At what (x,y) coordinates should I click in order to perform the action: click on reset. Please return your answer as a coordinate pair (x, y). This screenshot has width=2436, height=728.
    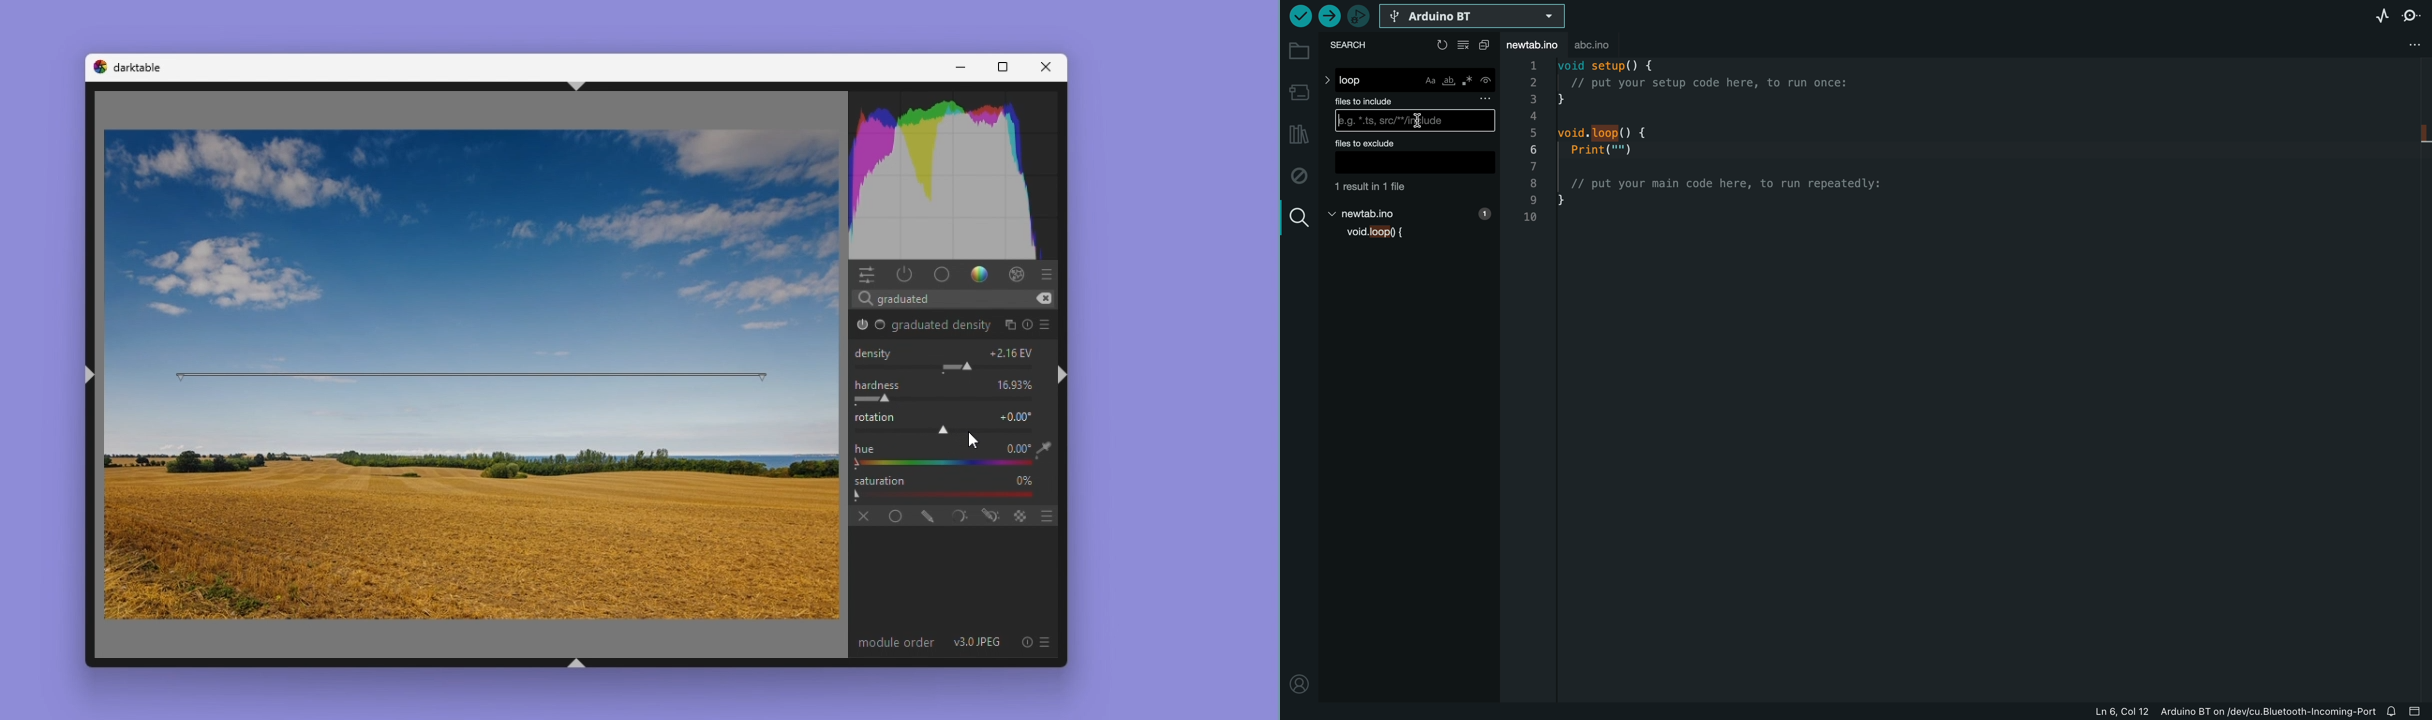
    Looking at the image, I should click on (1026, 642).